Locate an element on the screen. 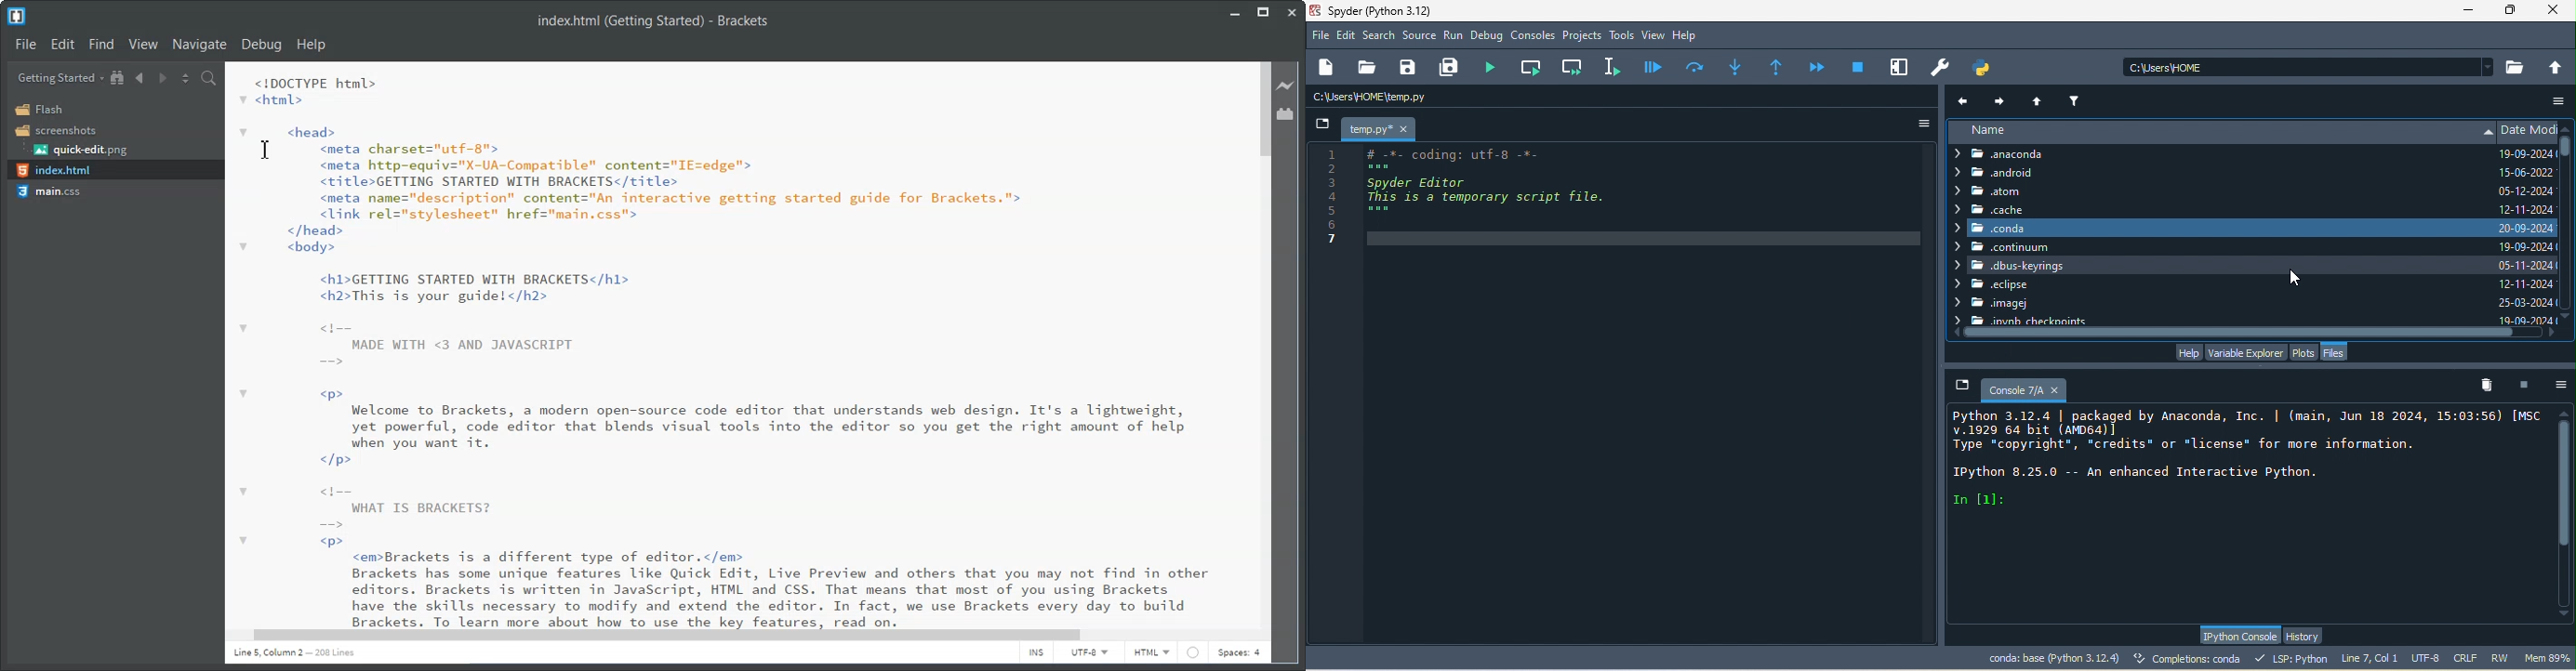 This screenshot has width=2576, height=672. line 1 column 5 208 lines is located at coordinates (292, 652).